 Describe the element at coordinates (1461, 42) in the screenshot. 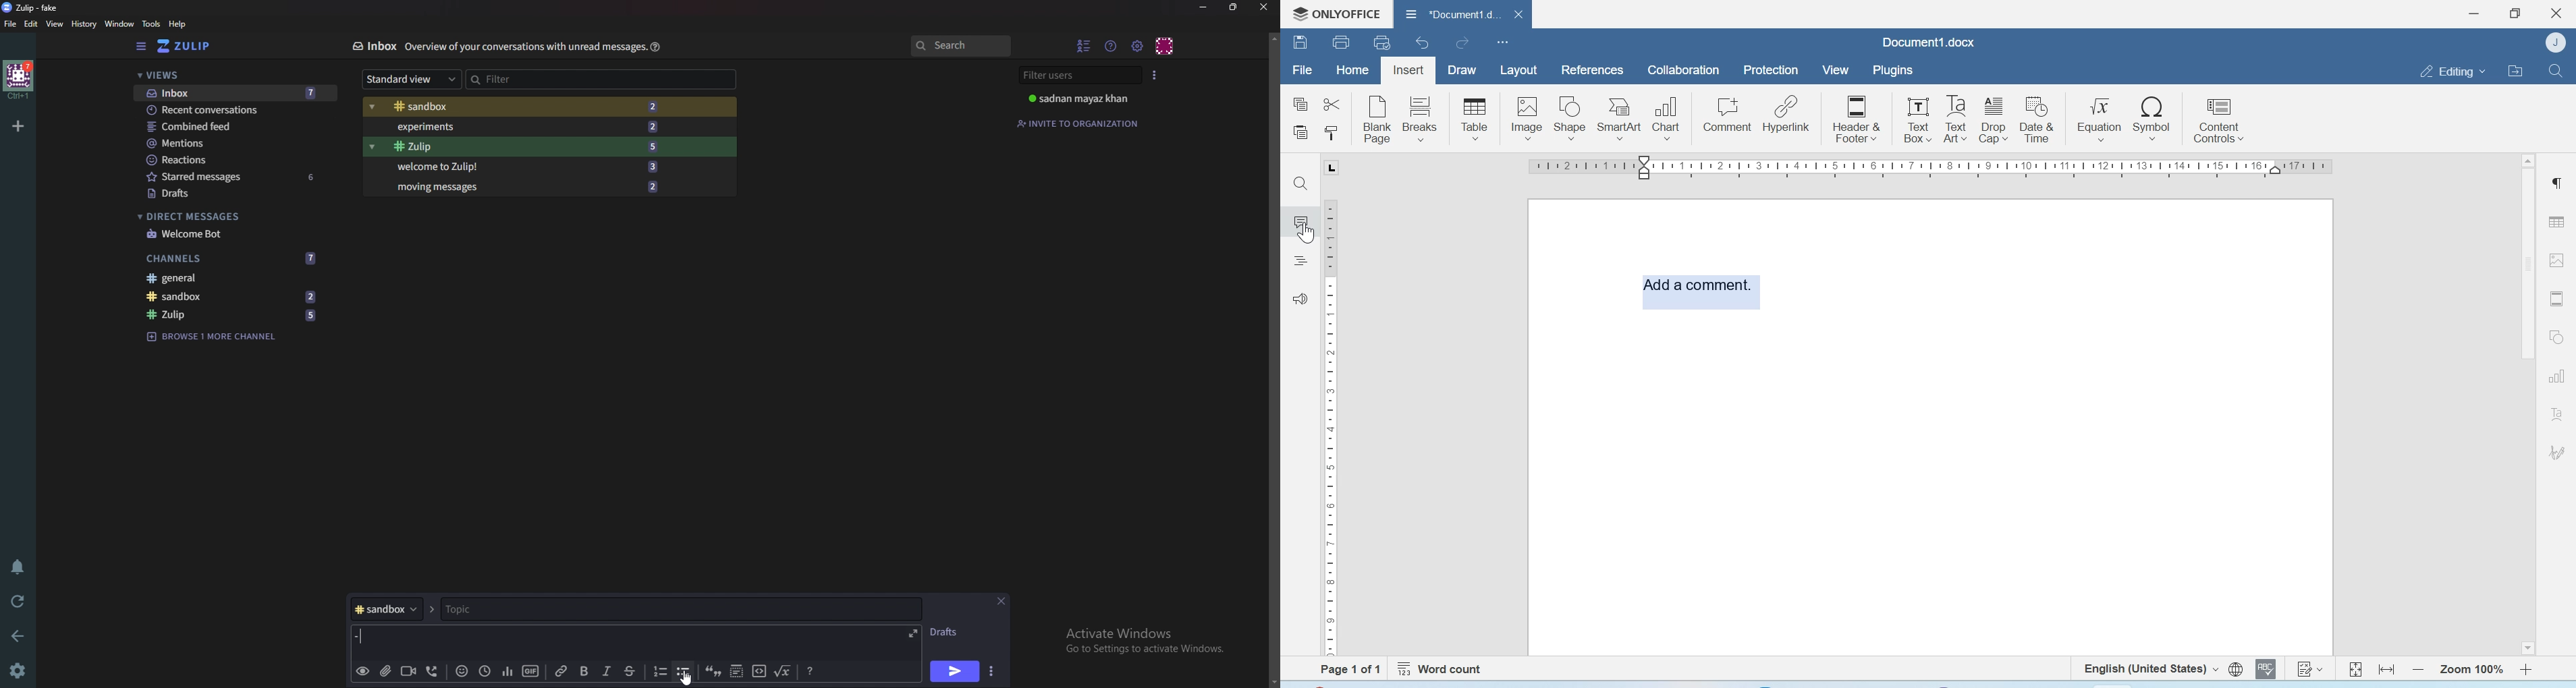

I see `Redo` at that location.